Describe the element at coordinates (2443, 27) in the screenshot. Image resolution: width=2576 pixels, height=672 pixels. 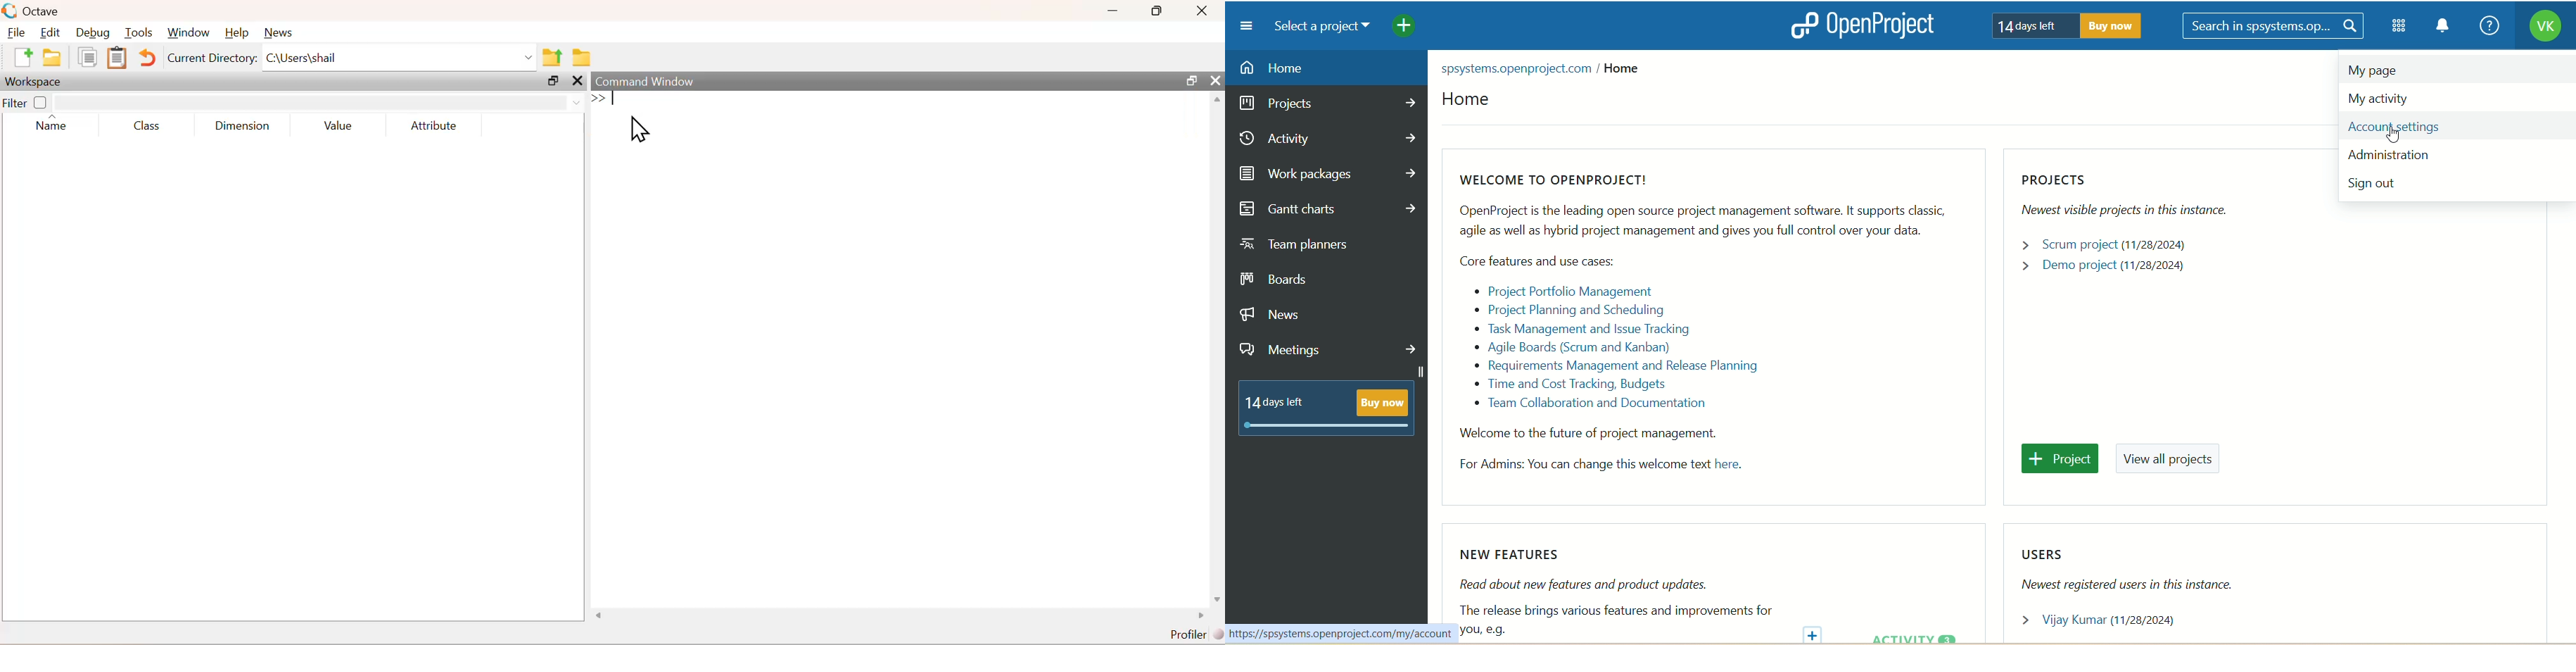
I see `notification` at that location.